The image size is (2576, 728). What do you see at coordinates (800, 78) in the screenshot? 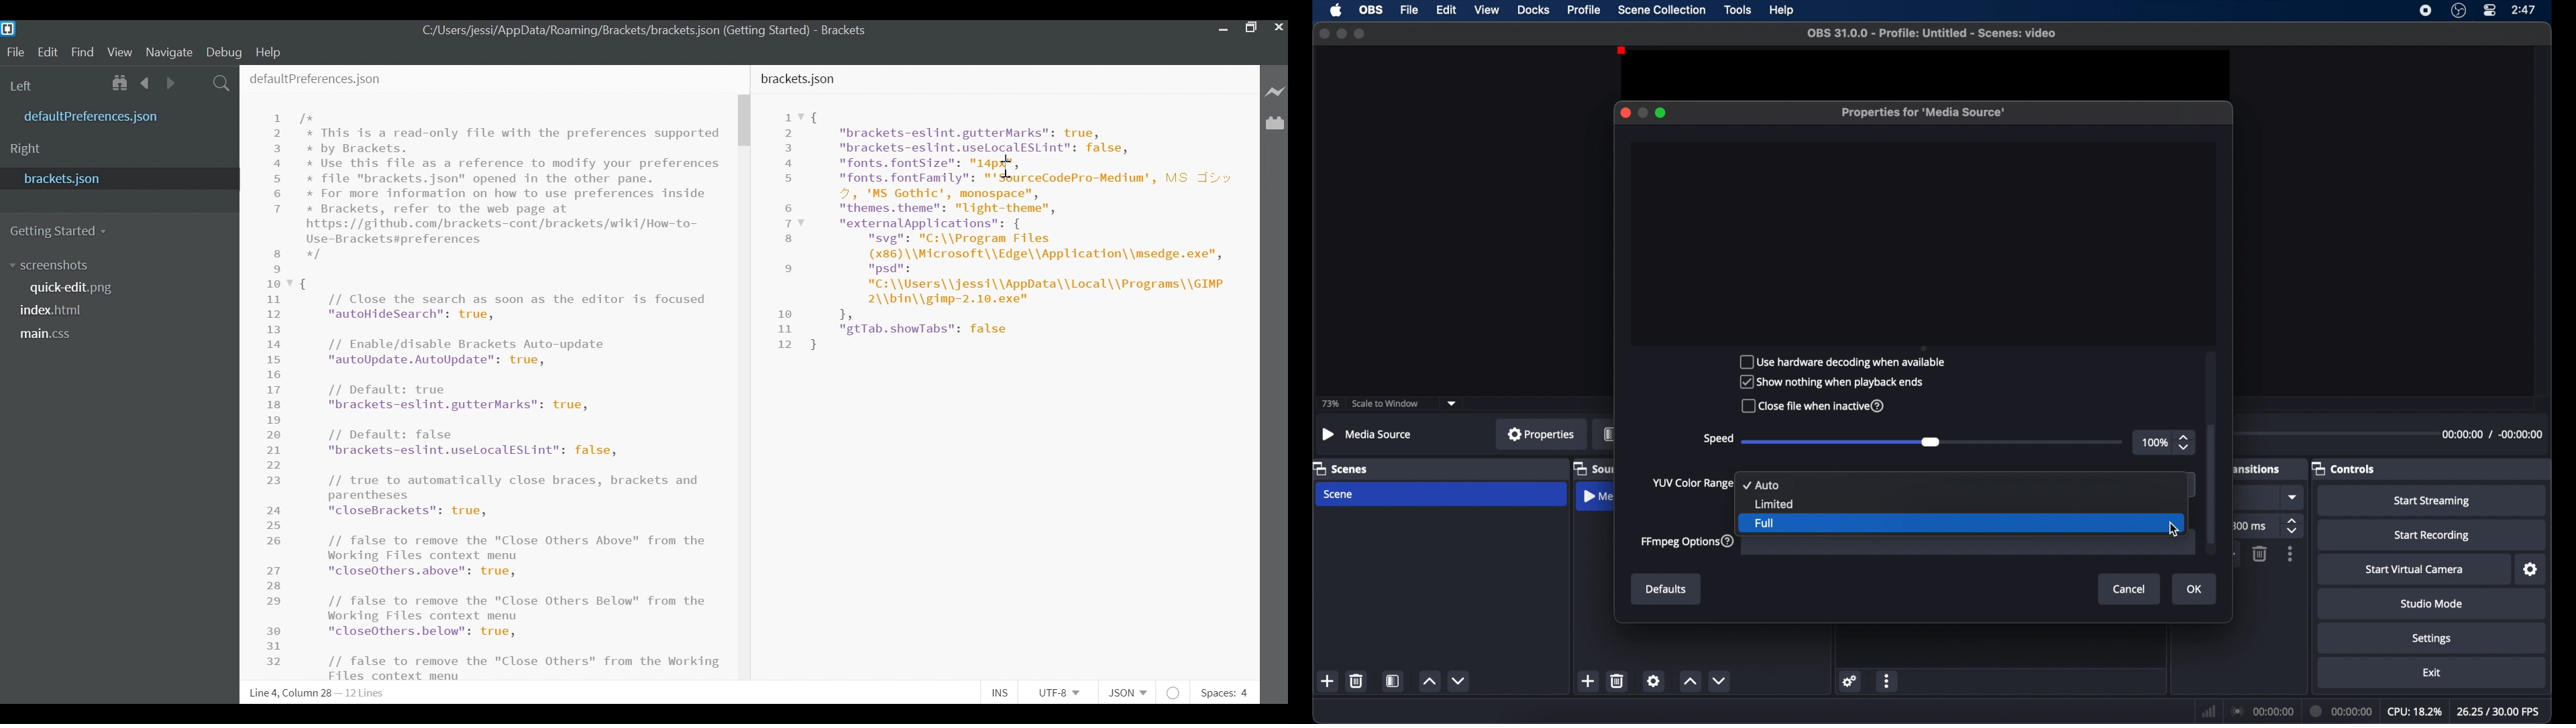
I see `bracket.json` at bounding box center [800, 78].